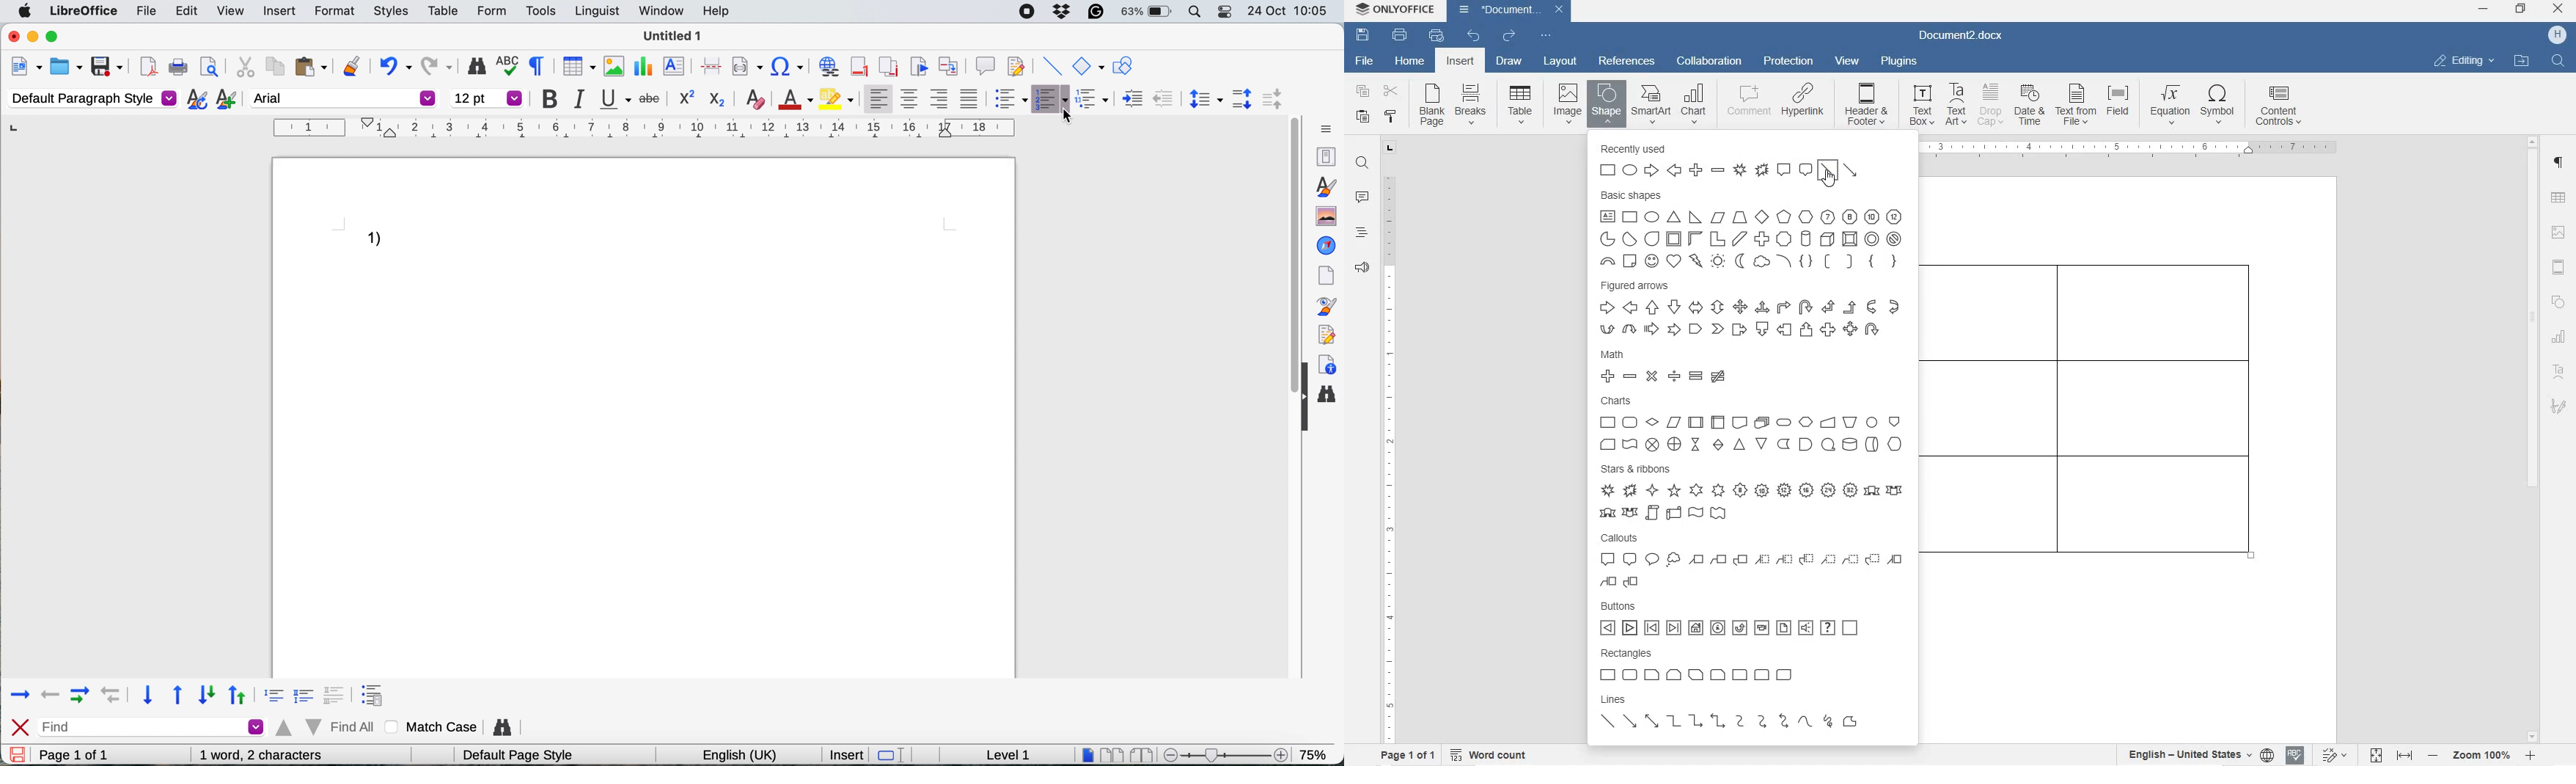  Describe the element at coordinates (1114, 755) in the screenshot. I see `multipage view` at that location.